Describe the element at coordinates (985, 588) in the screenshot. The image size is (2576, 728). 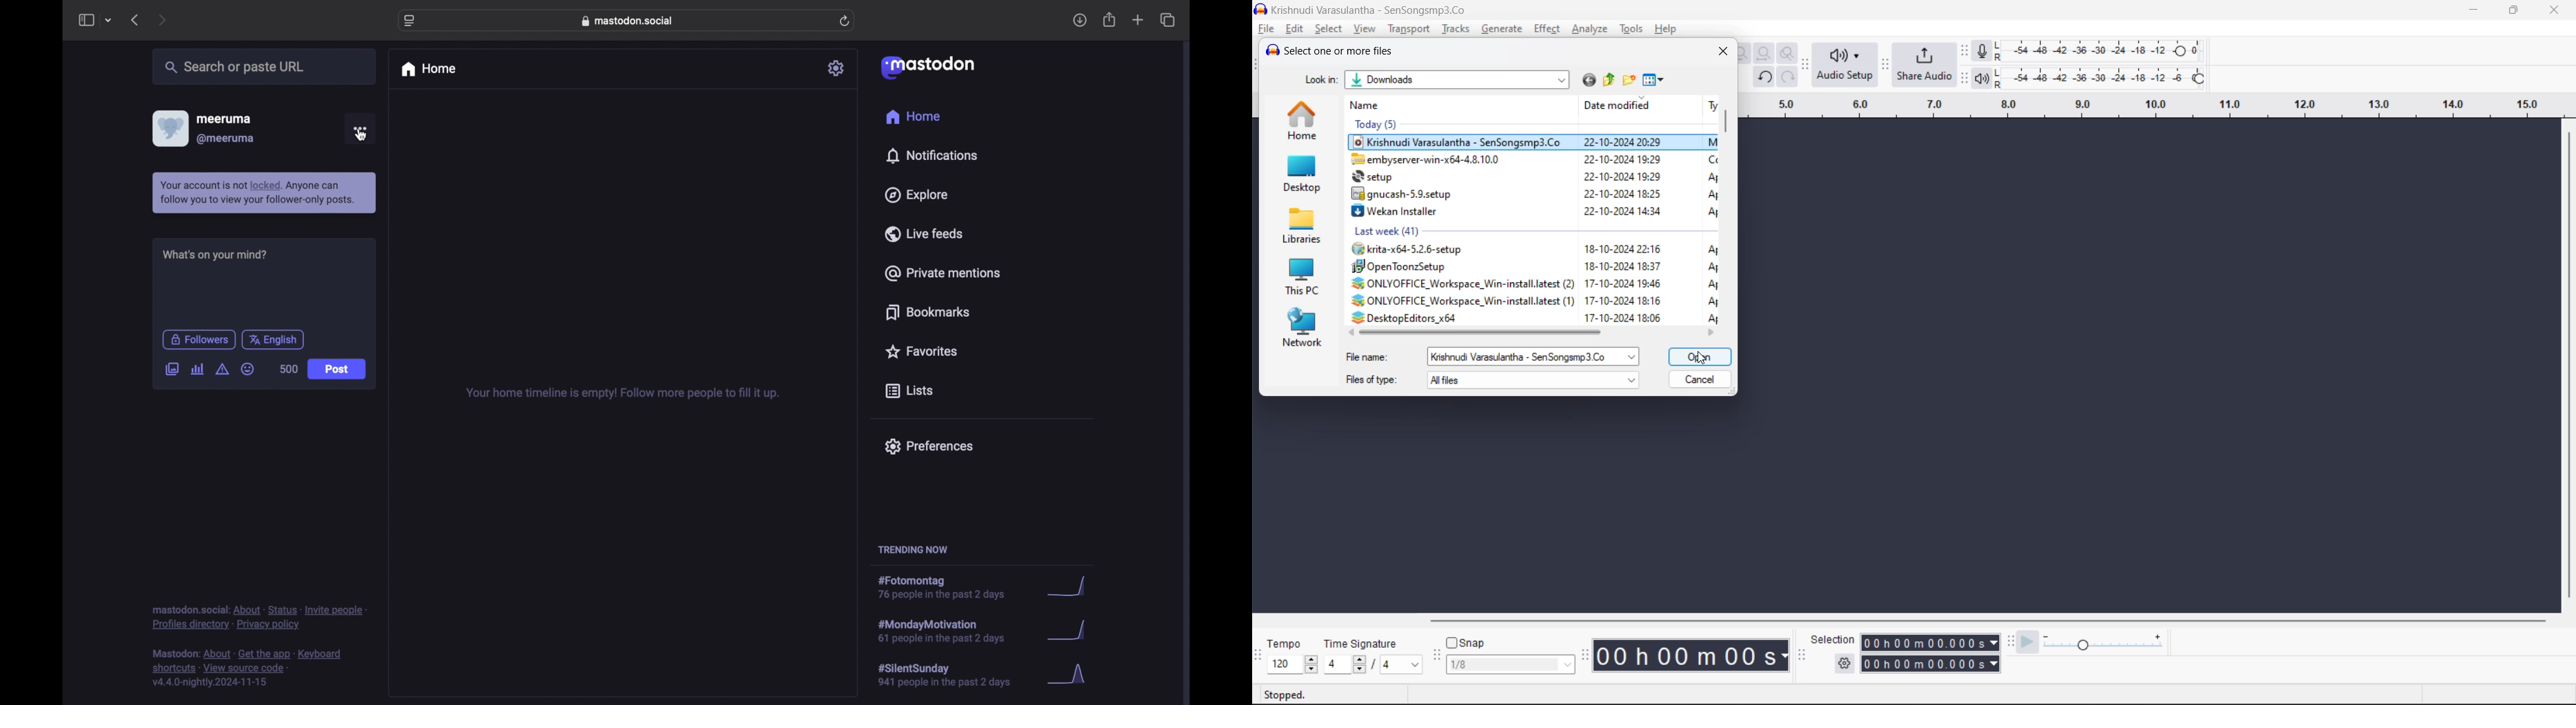
I see `hashtag trend` at that location.